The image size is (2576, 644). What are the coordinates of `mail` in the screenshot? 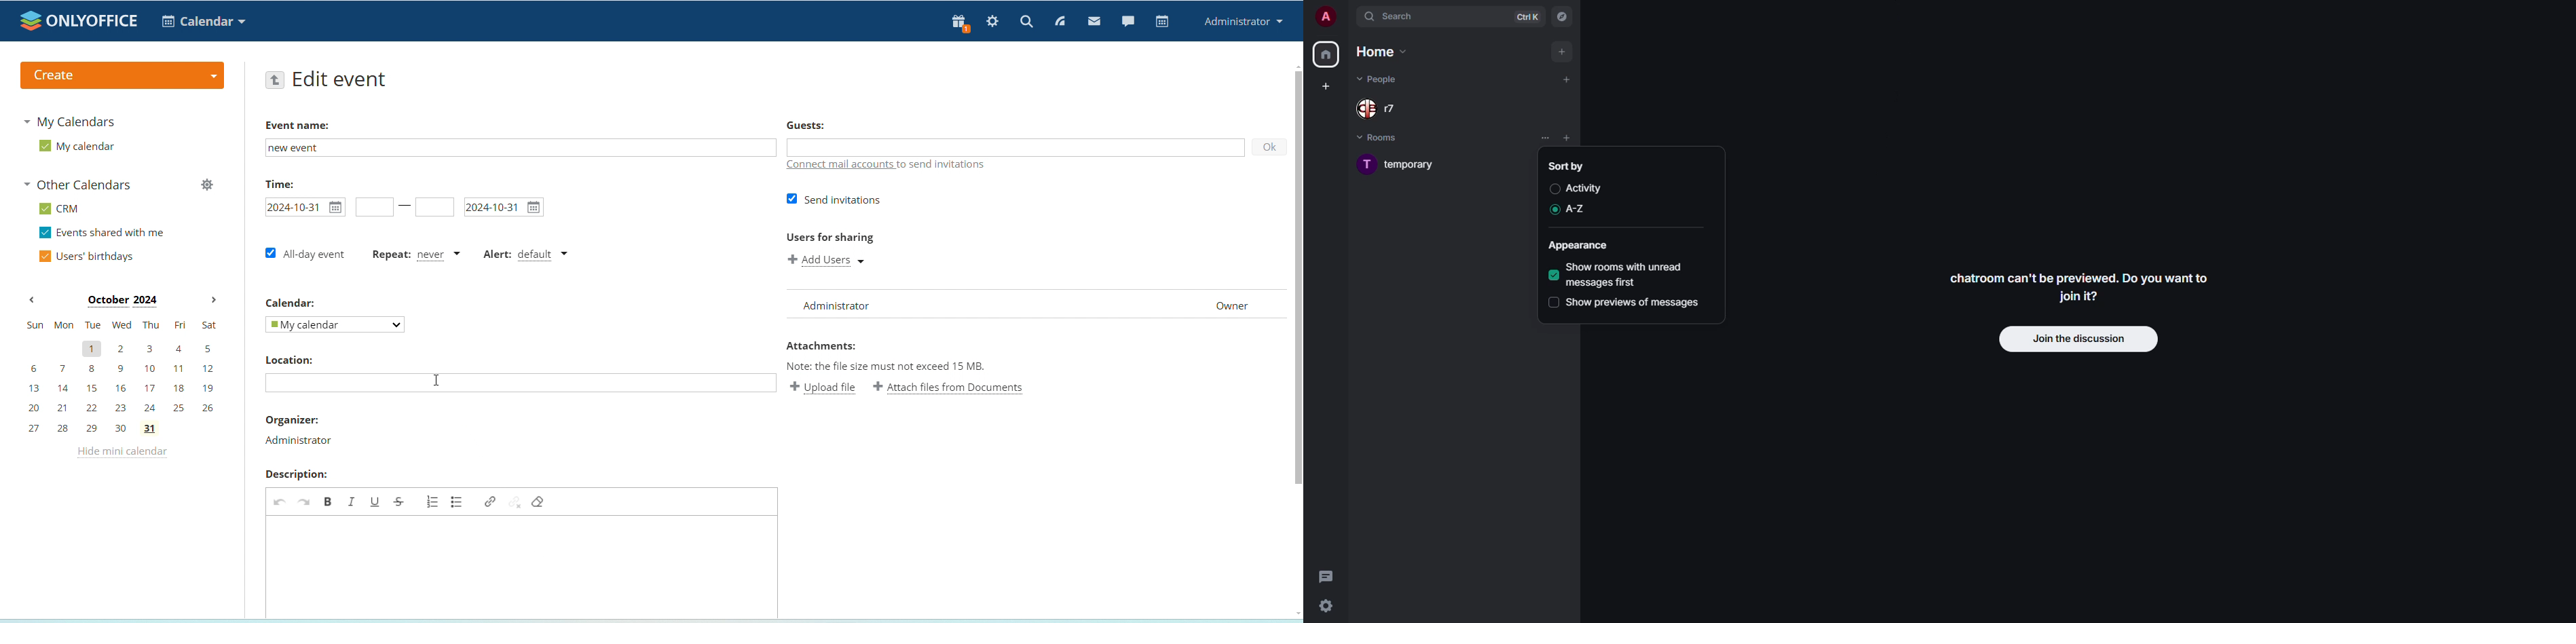 It's located at (1095, 22).